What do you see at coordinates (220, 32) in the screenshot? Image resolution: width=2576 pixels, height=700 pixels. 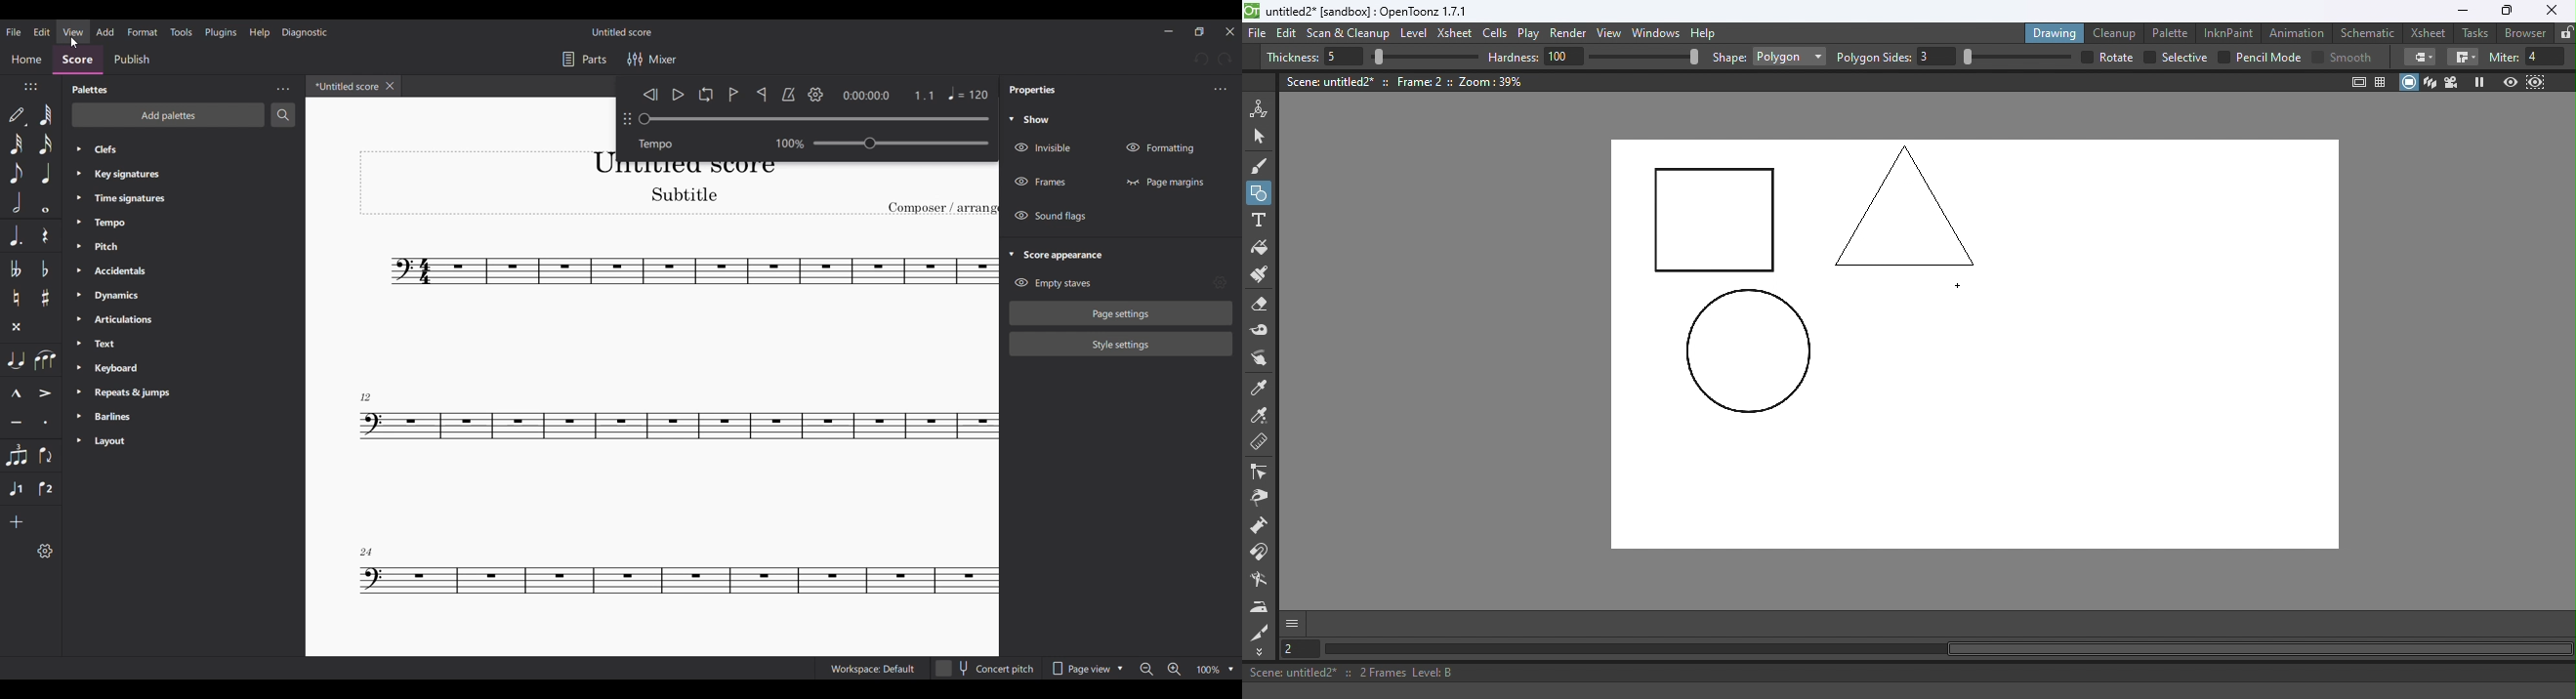 I see `Plugins` at bounding box center [220, 32].